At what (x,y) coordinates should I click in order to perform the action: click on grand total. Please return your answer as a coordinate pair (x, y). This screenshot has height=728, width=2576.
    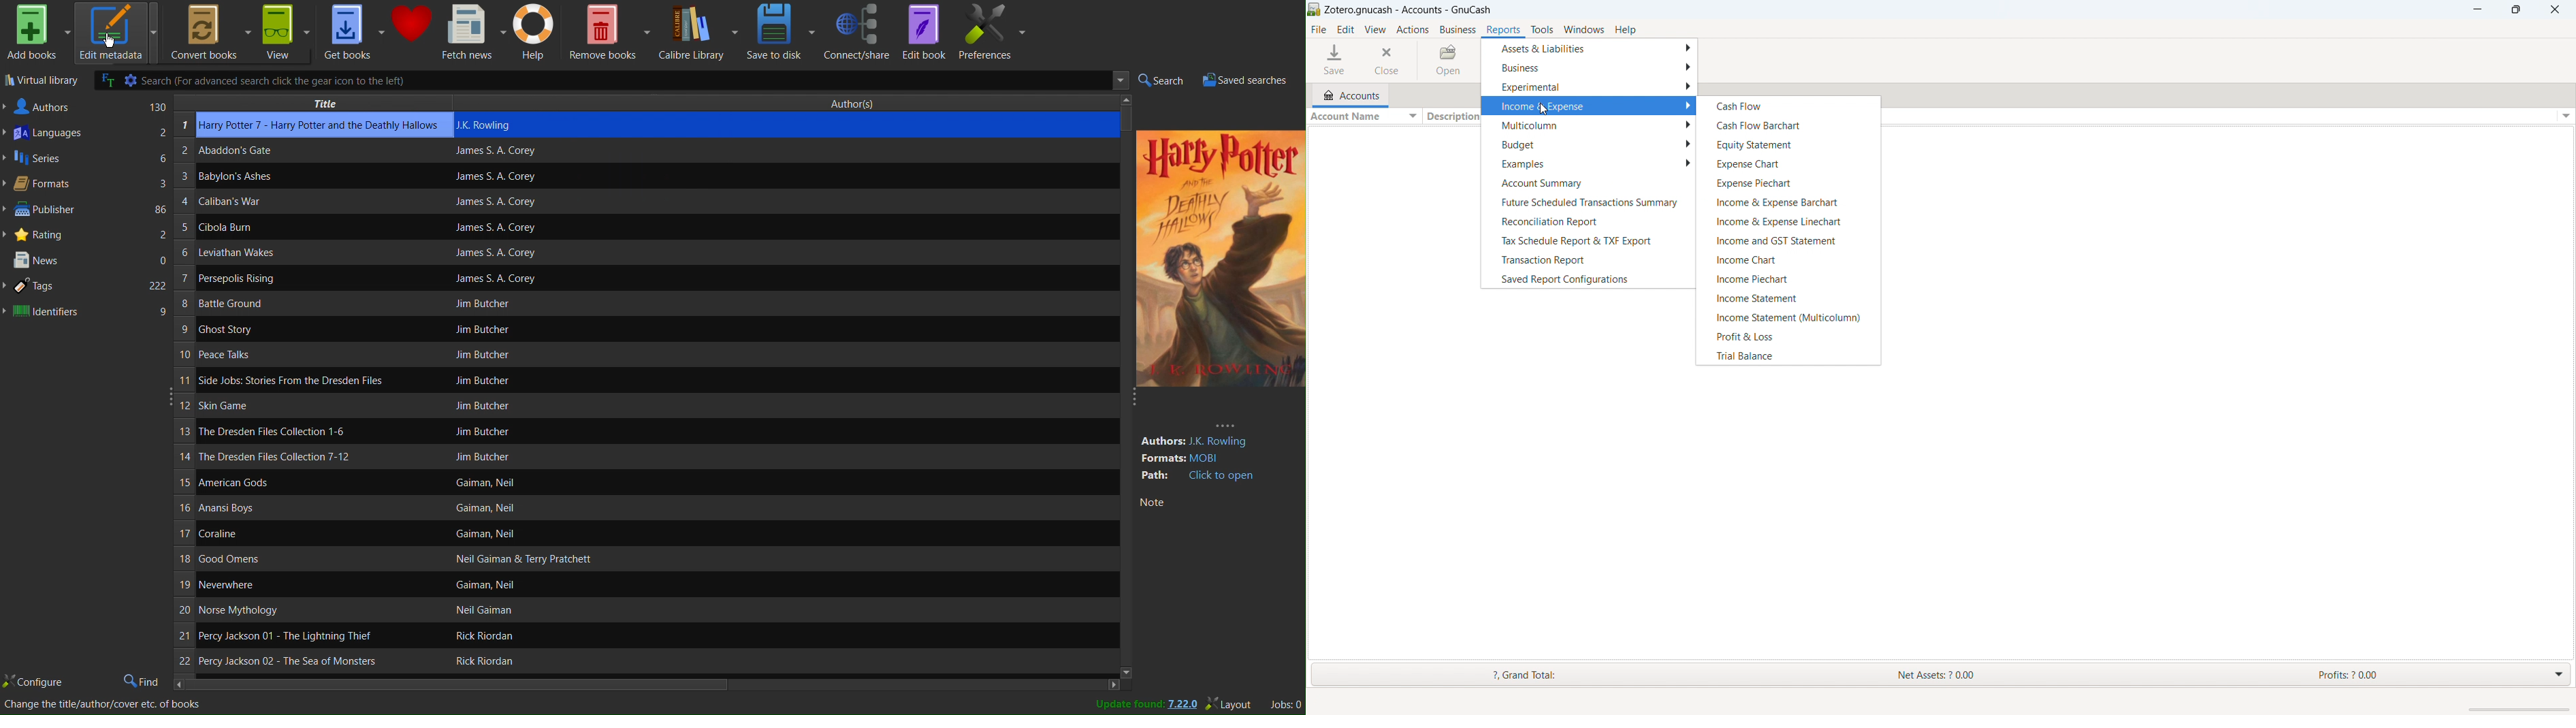
    Looking at the image, I should click on (1510, 675).